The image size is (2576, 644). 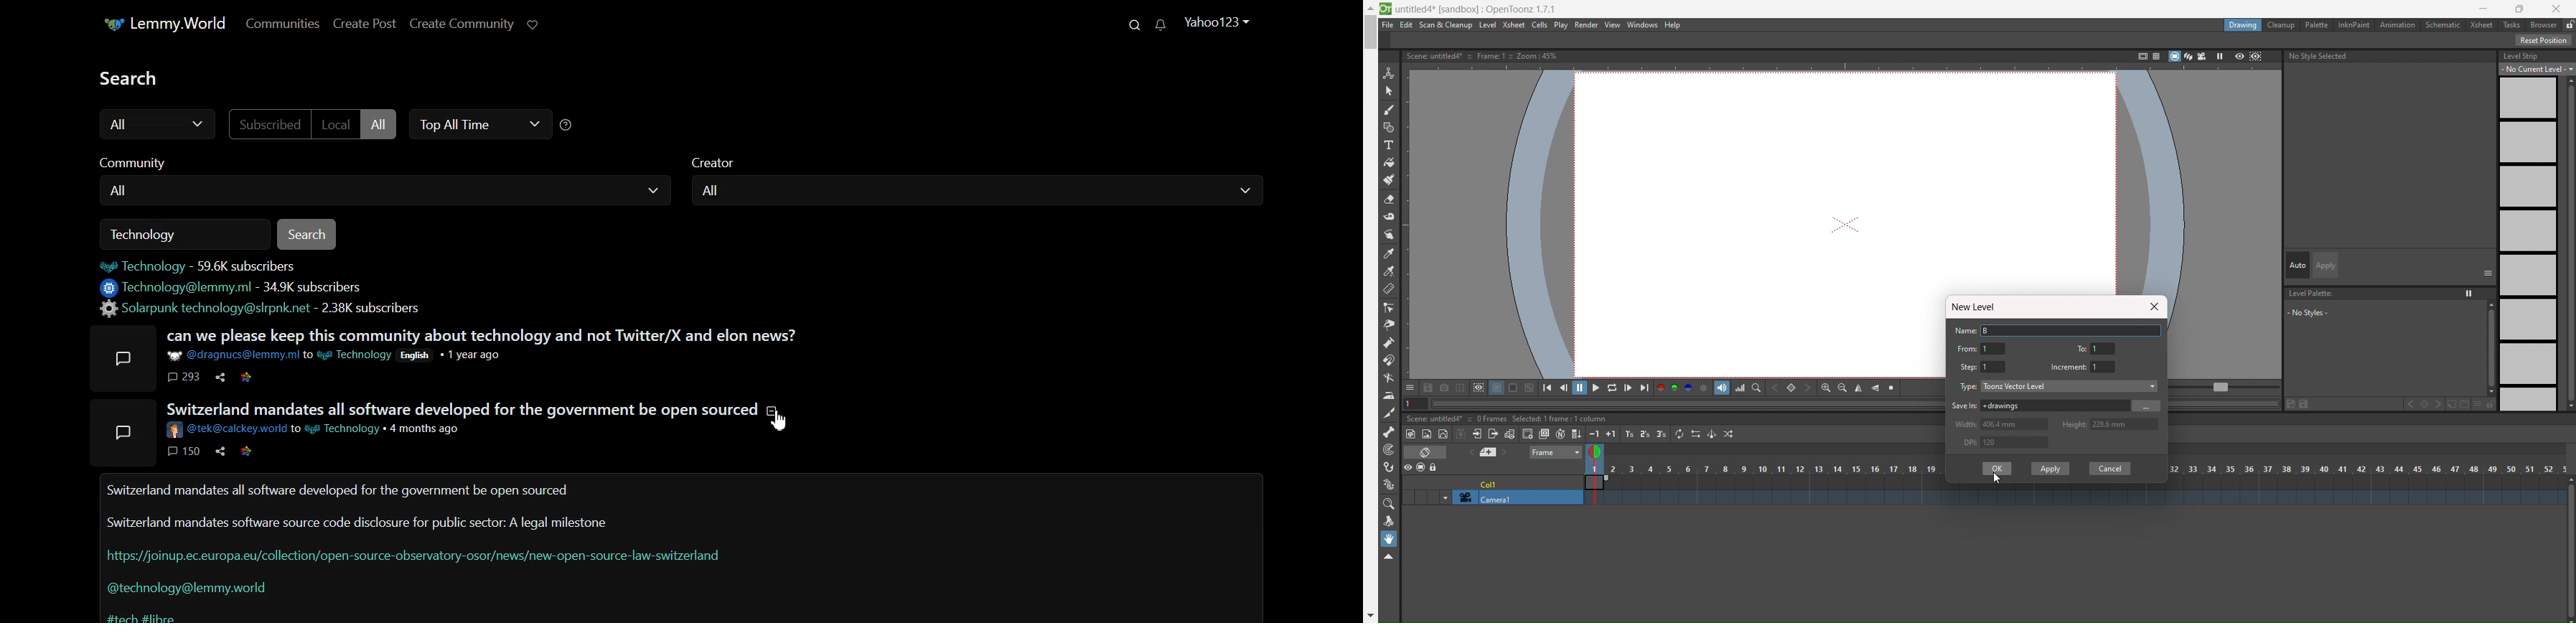 What do you see at coordinates (240, 288) in the screenshot?
I see ` Technology@lemmy.ml - 34.9K subscribers` at bounding box center [240, 288].